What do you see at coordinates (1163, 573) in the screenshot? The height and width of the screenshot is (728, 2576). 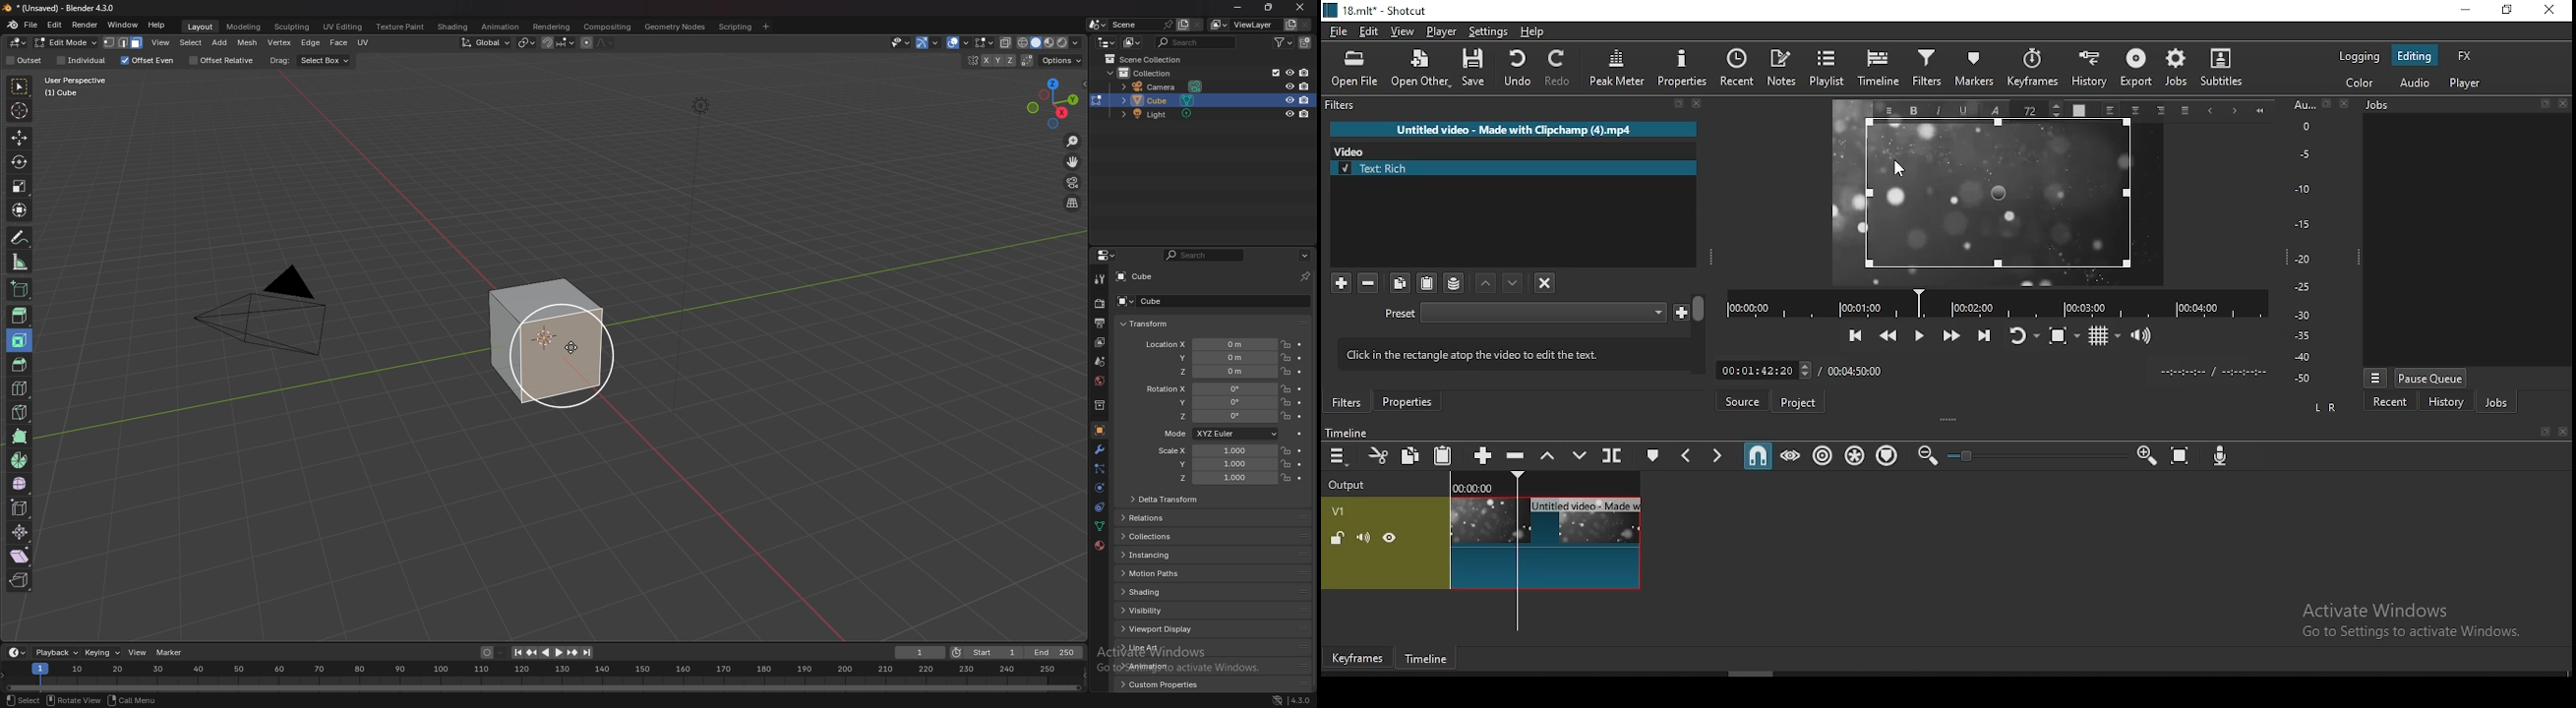 I see `motion paths` at bounding box center [1163, 573].